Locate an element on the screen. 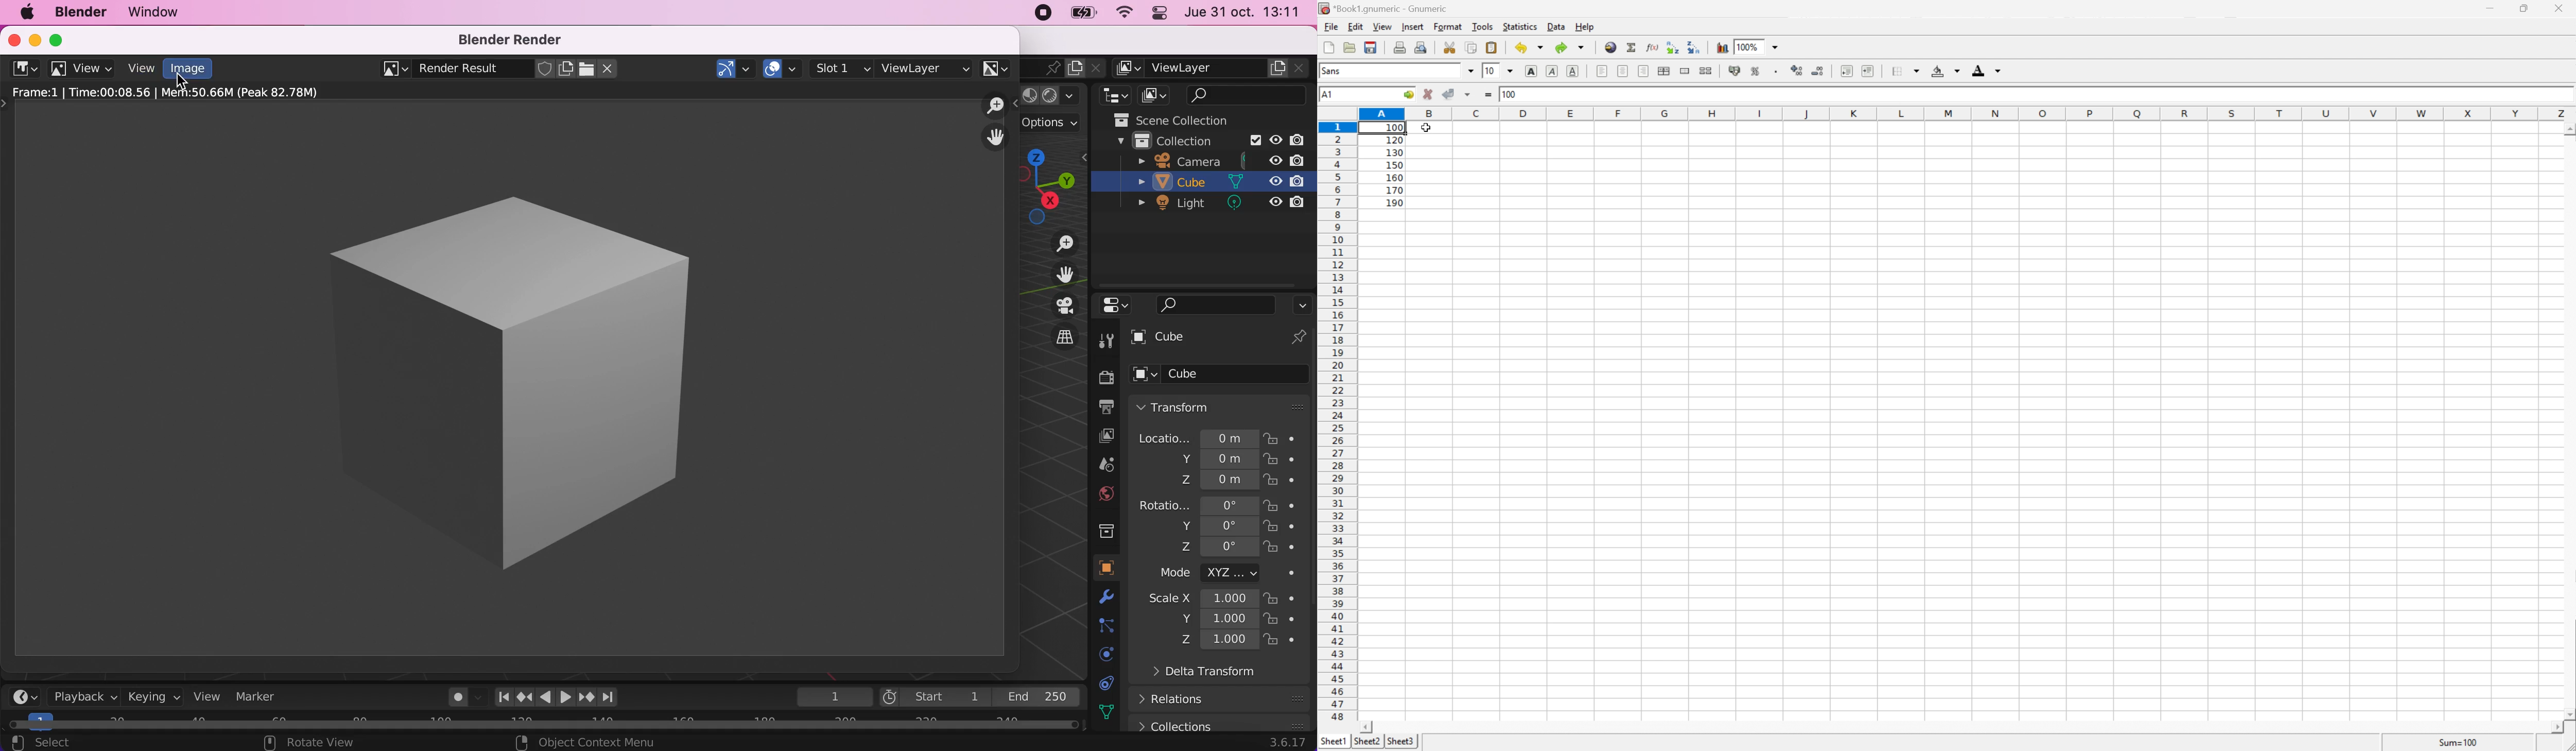  slot 1 is located at coordinates (843, 68).